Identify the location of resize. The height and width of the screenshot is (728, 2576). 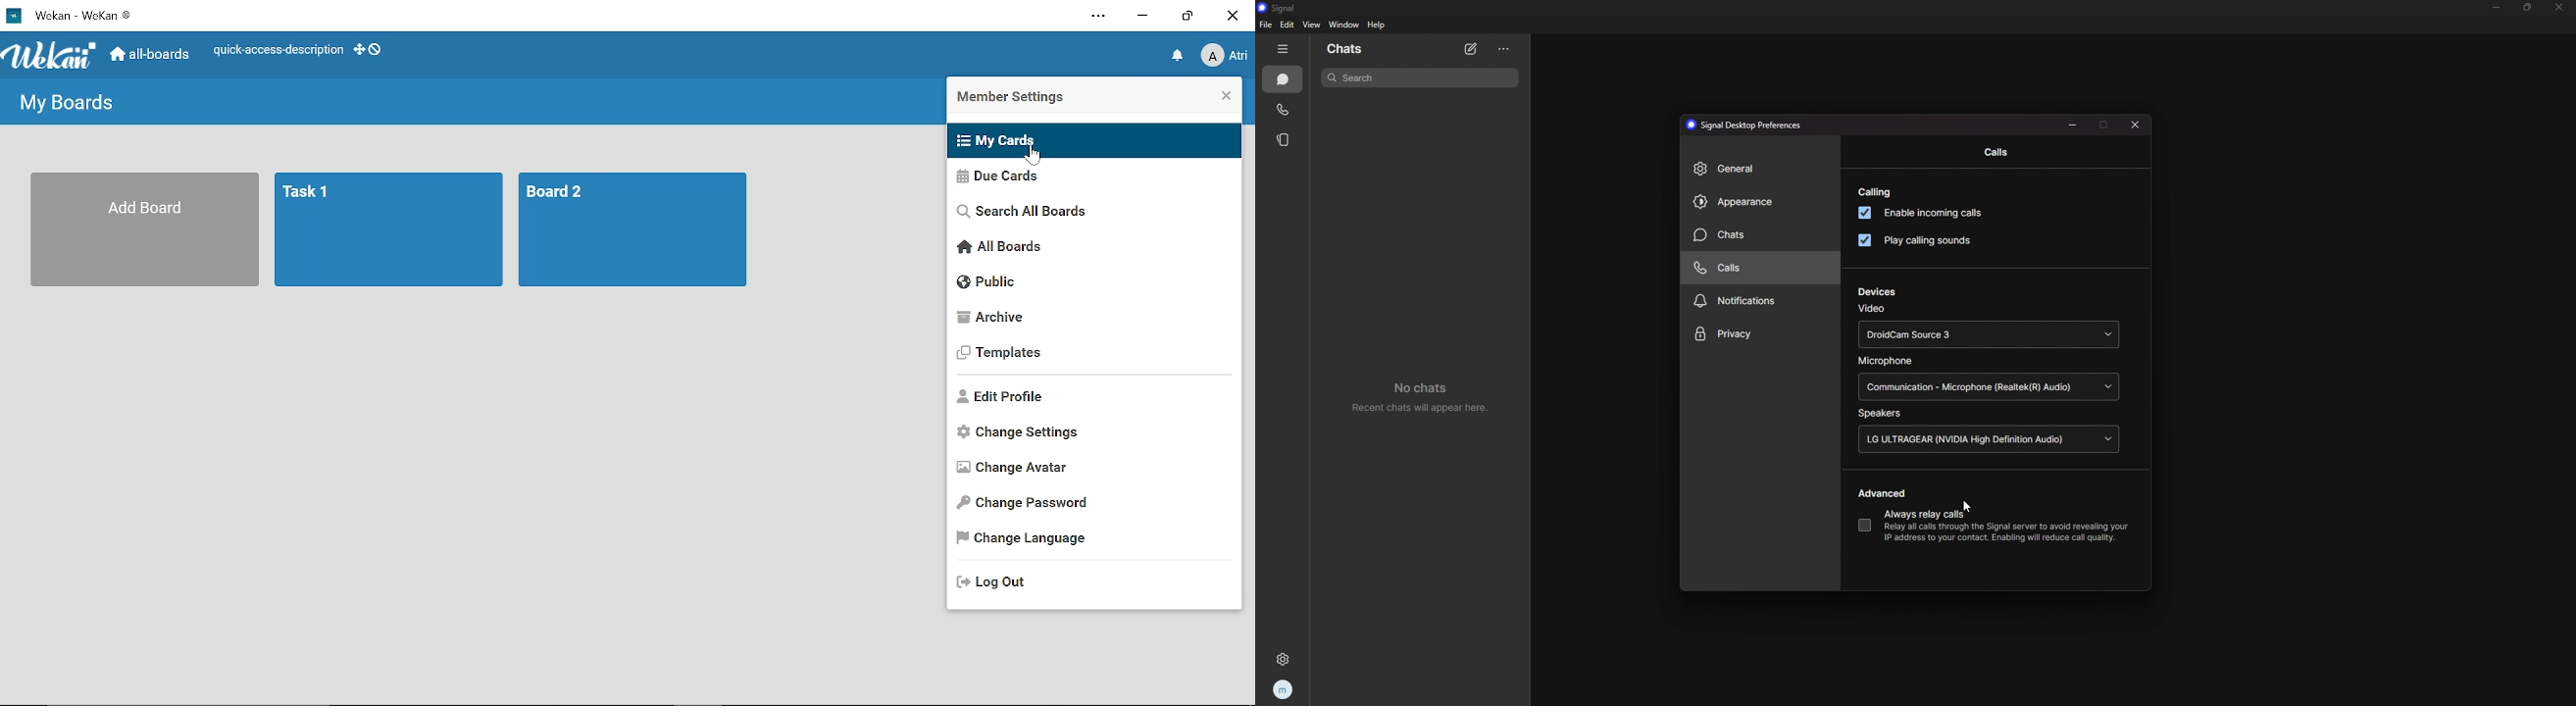
(2529, 7).